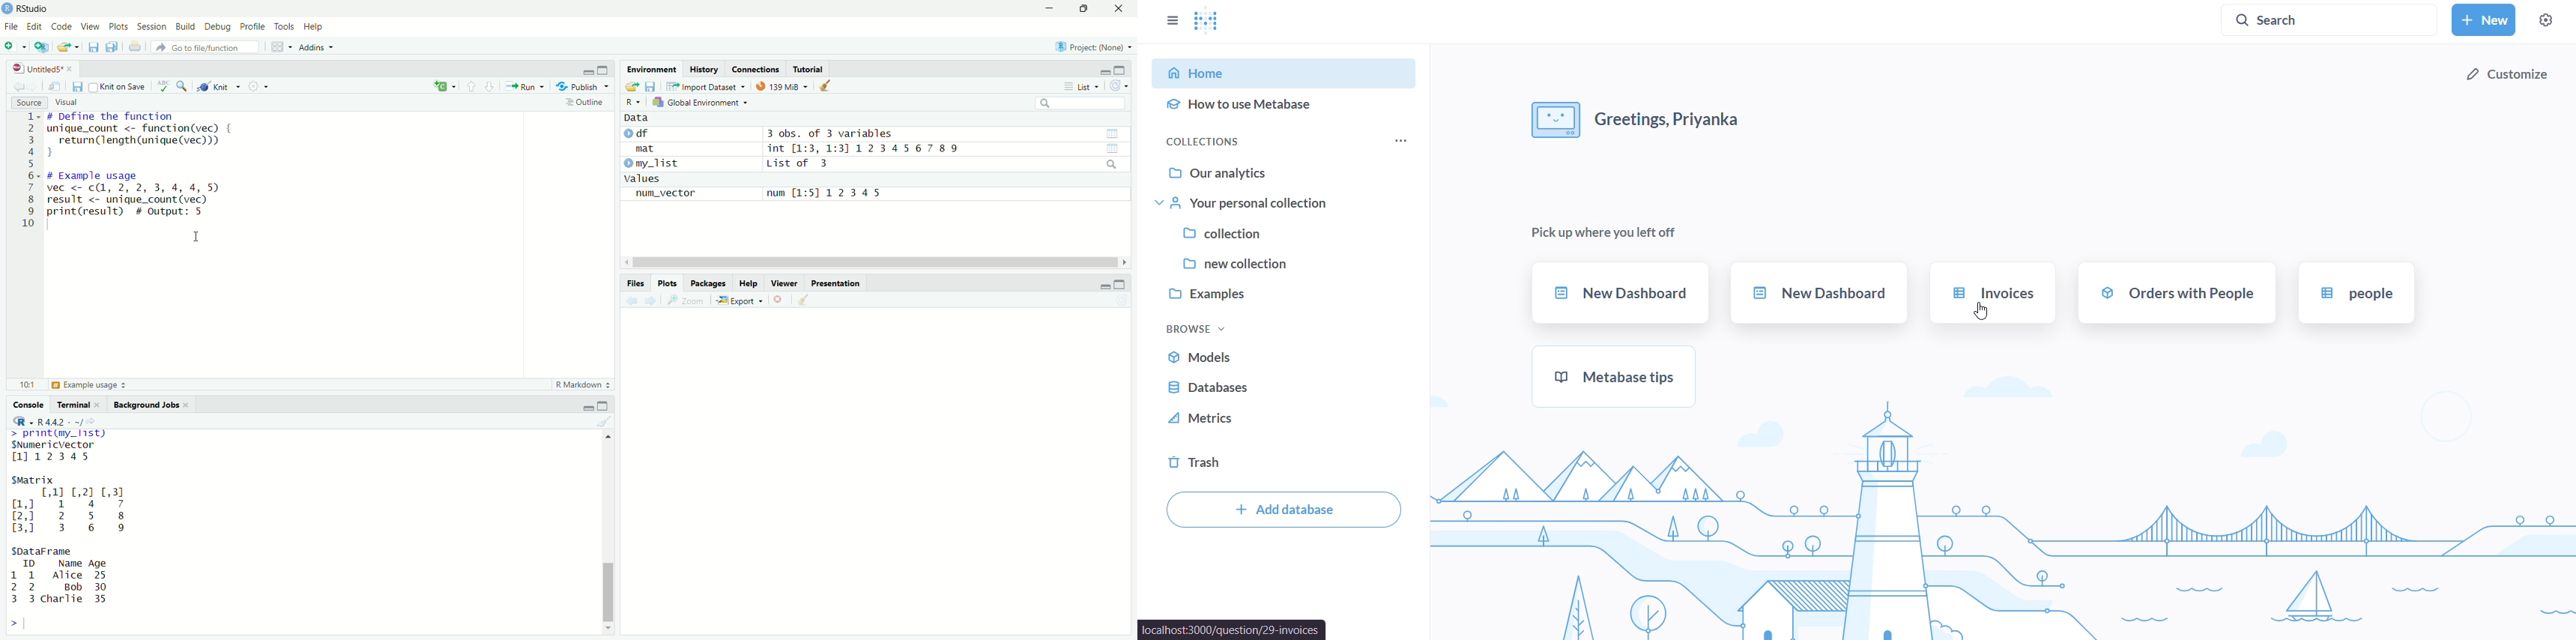  Describe the element at coordinates (652, 86) in the screenshot. I see `save` at that location.